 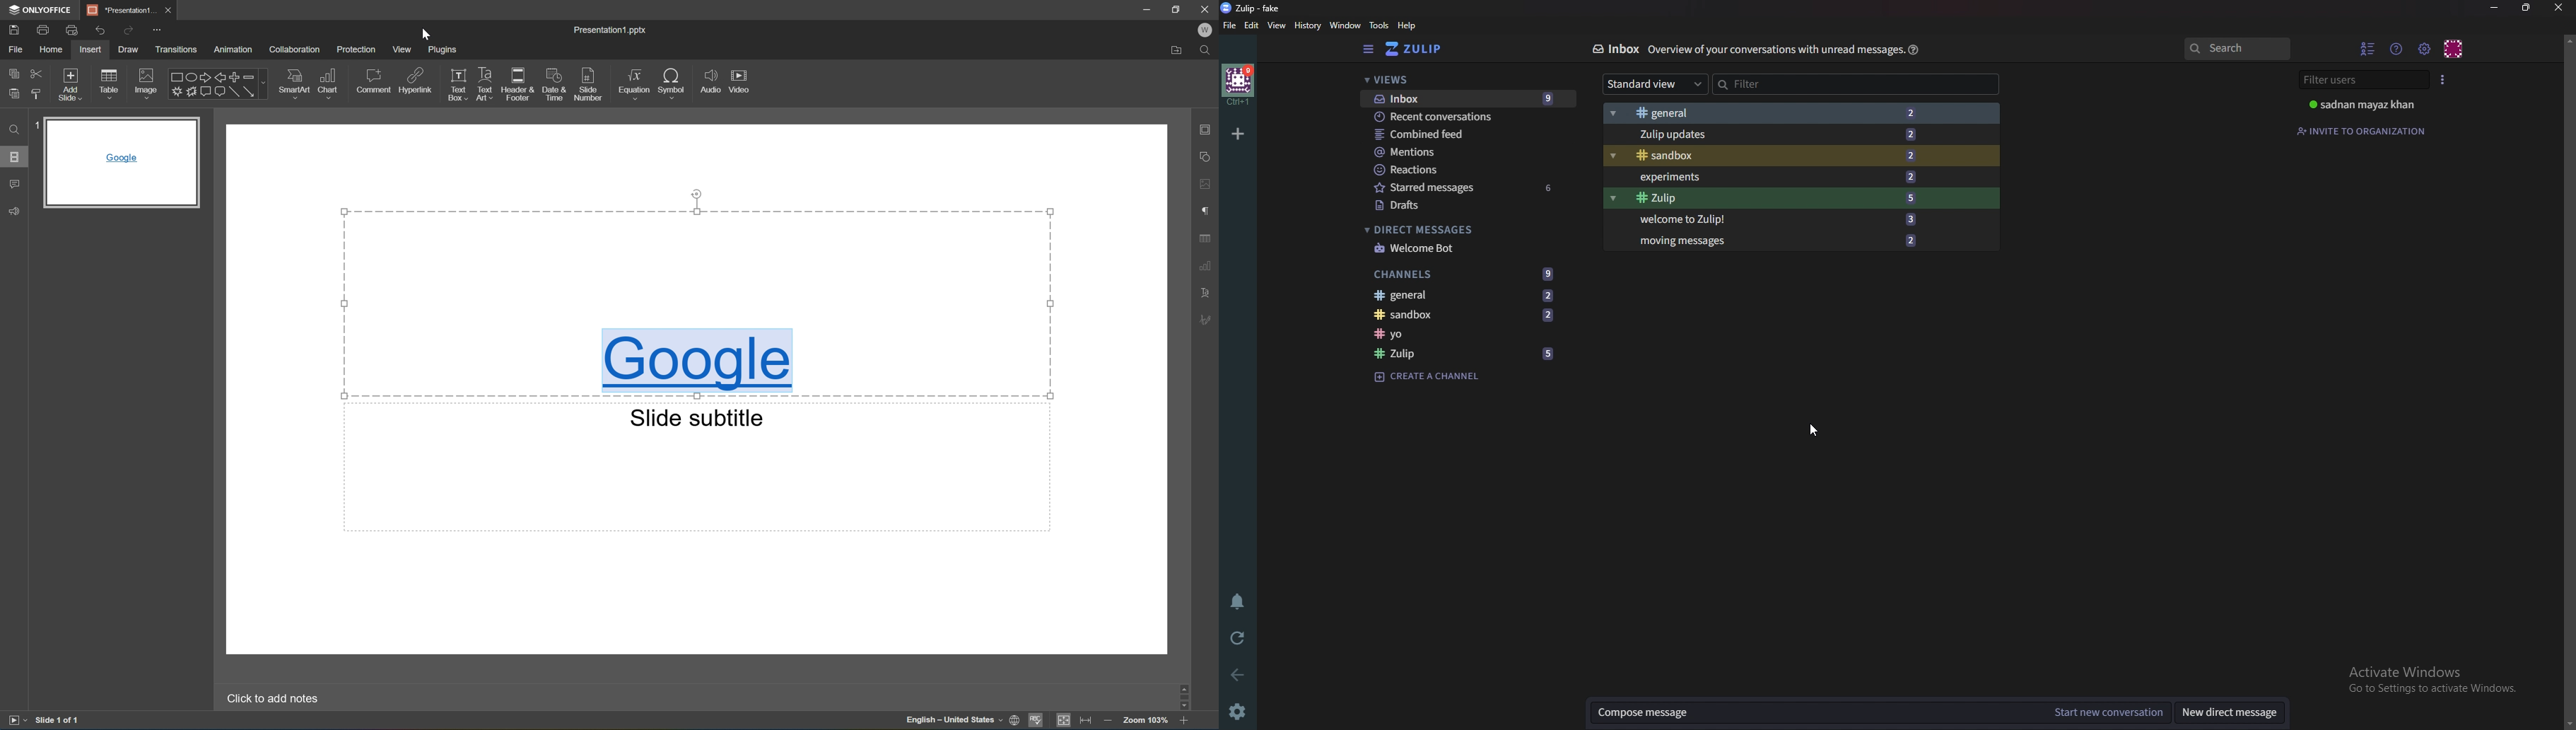 What do you see at coordinates (1206, 238) in the screenshot?
I see `Table settings` at bounding box center [1206, 238].